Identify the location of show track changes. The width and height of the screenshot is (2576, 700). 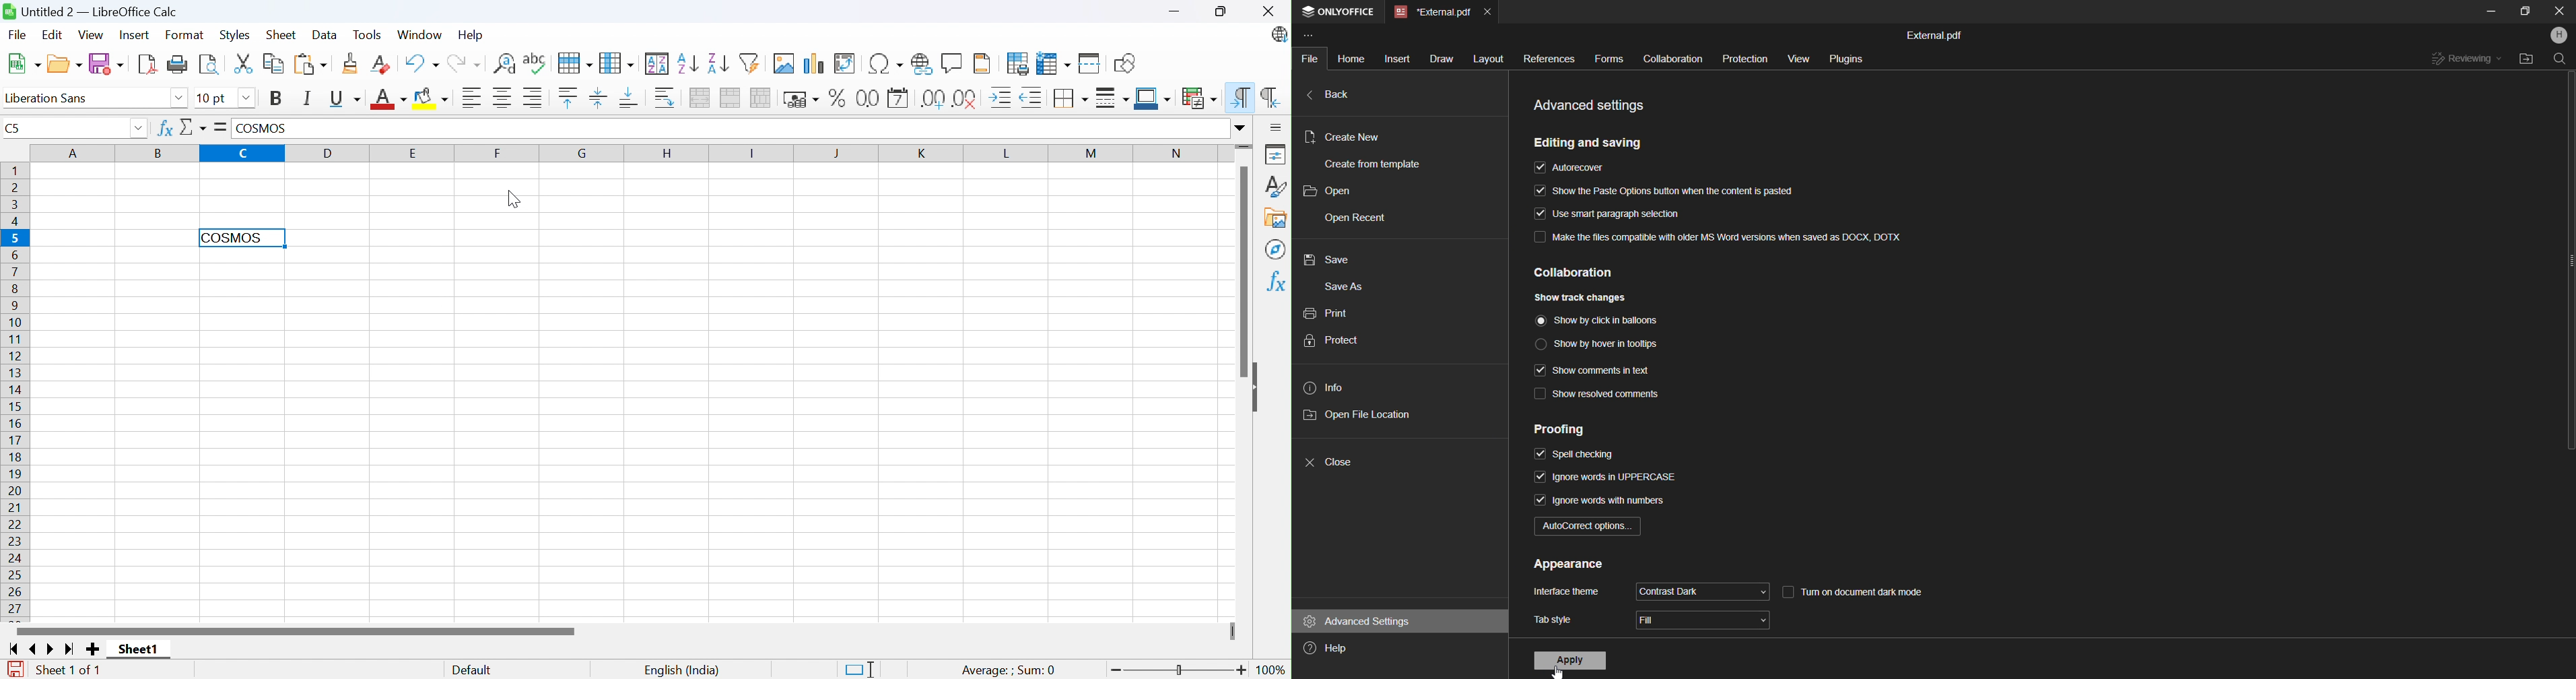
(1584, 296).